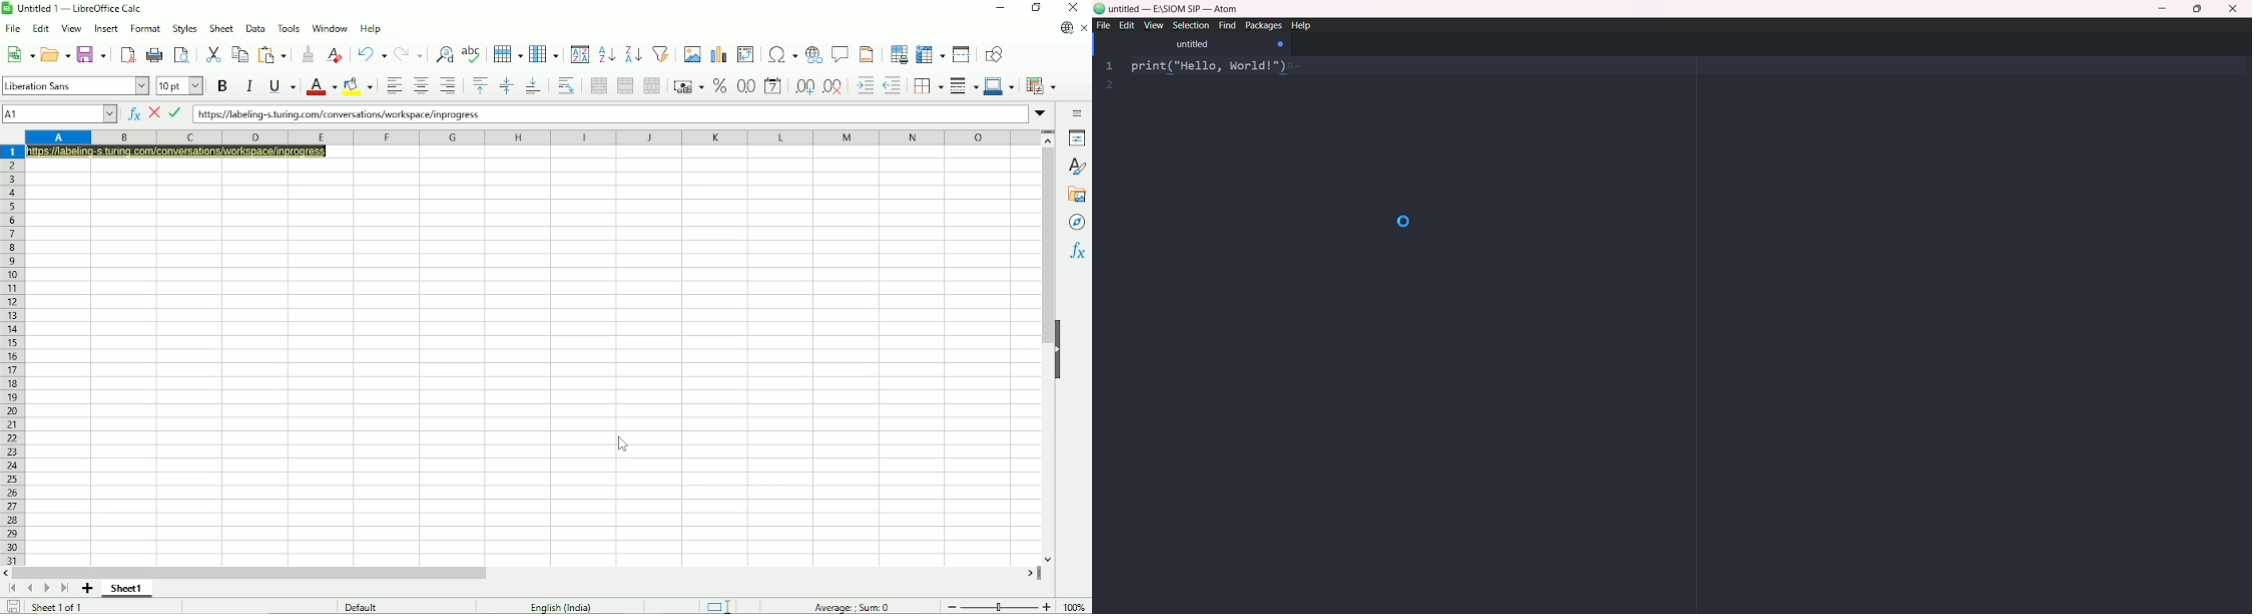 This screenshot has height=616, width=2268. I want to click on Headers and footers, so click(866, 54).